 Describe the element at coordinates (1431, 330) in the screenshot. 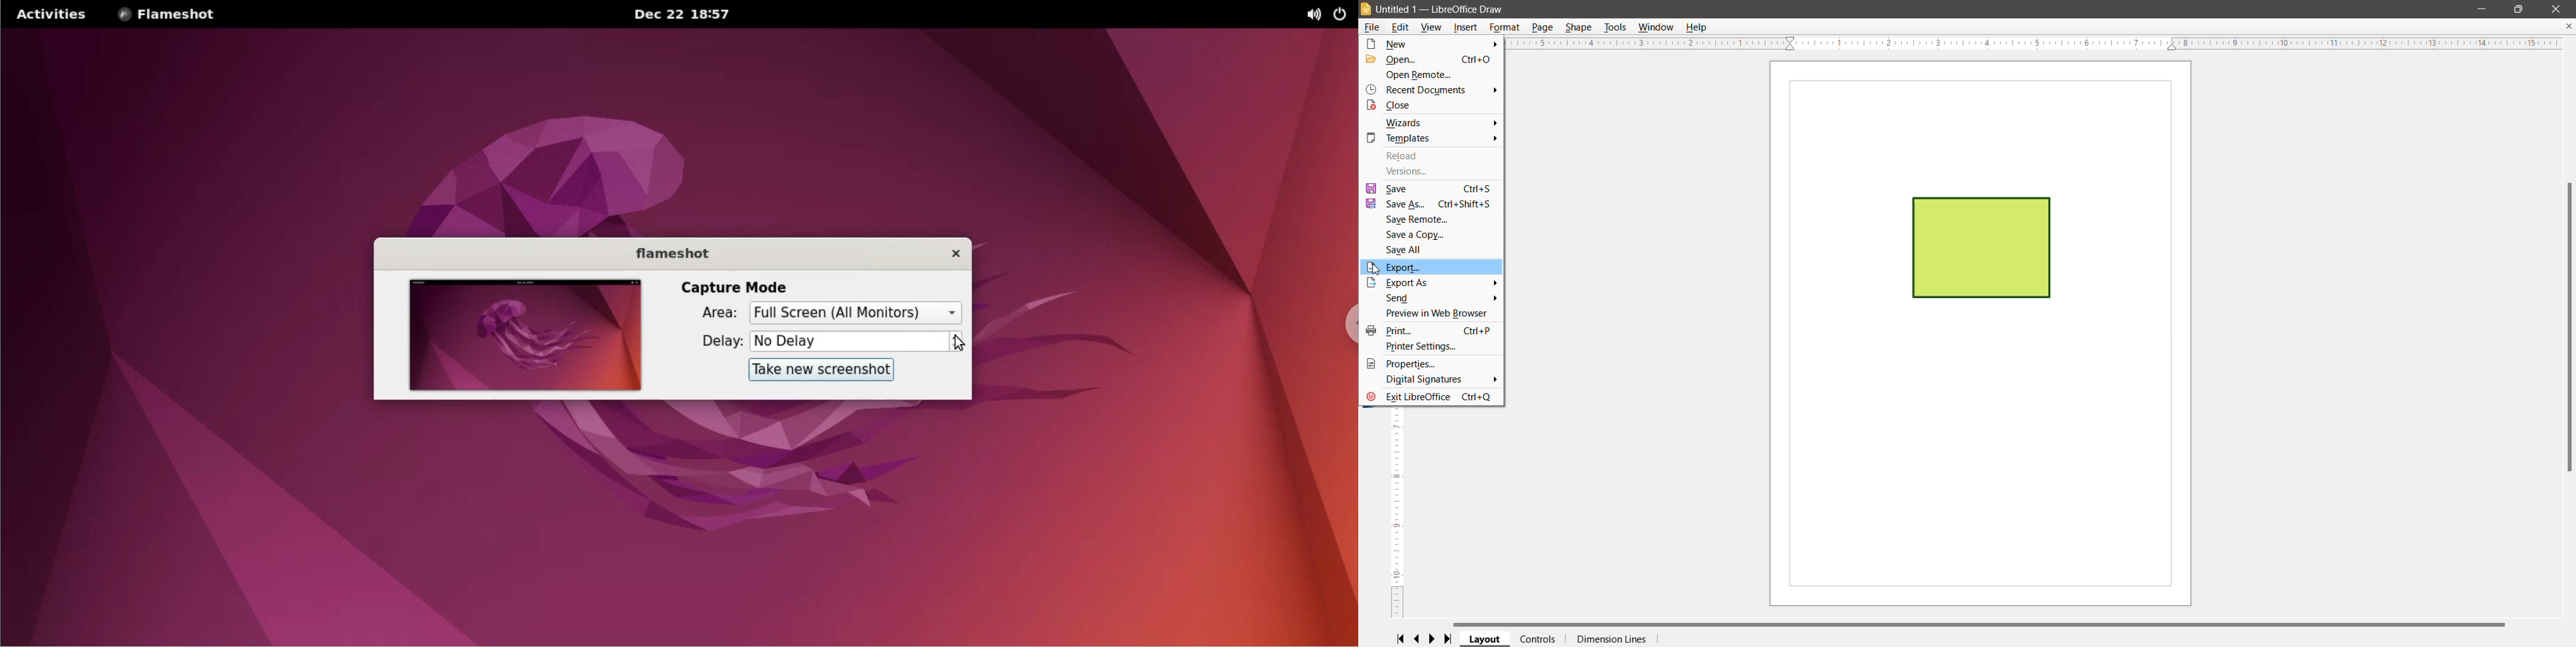

I see `Print` at that location.